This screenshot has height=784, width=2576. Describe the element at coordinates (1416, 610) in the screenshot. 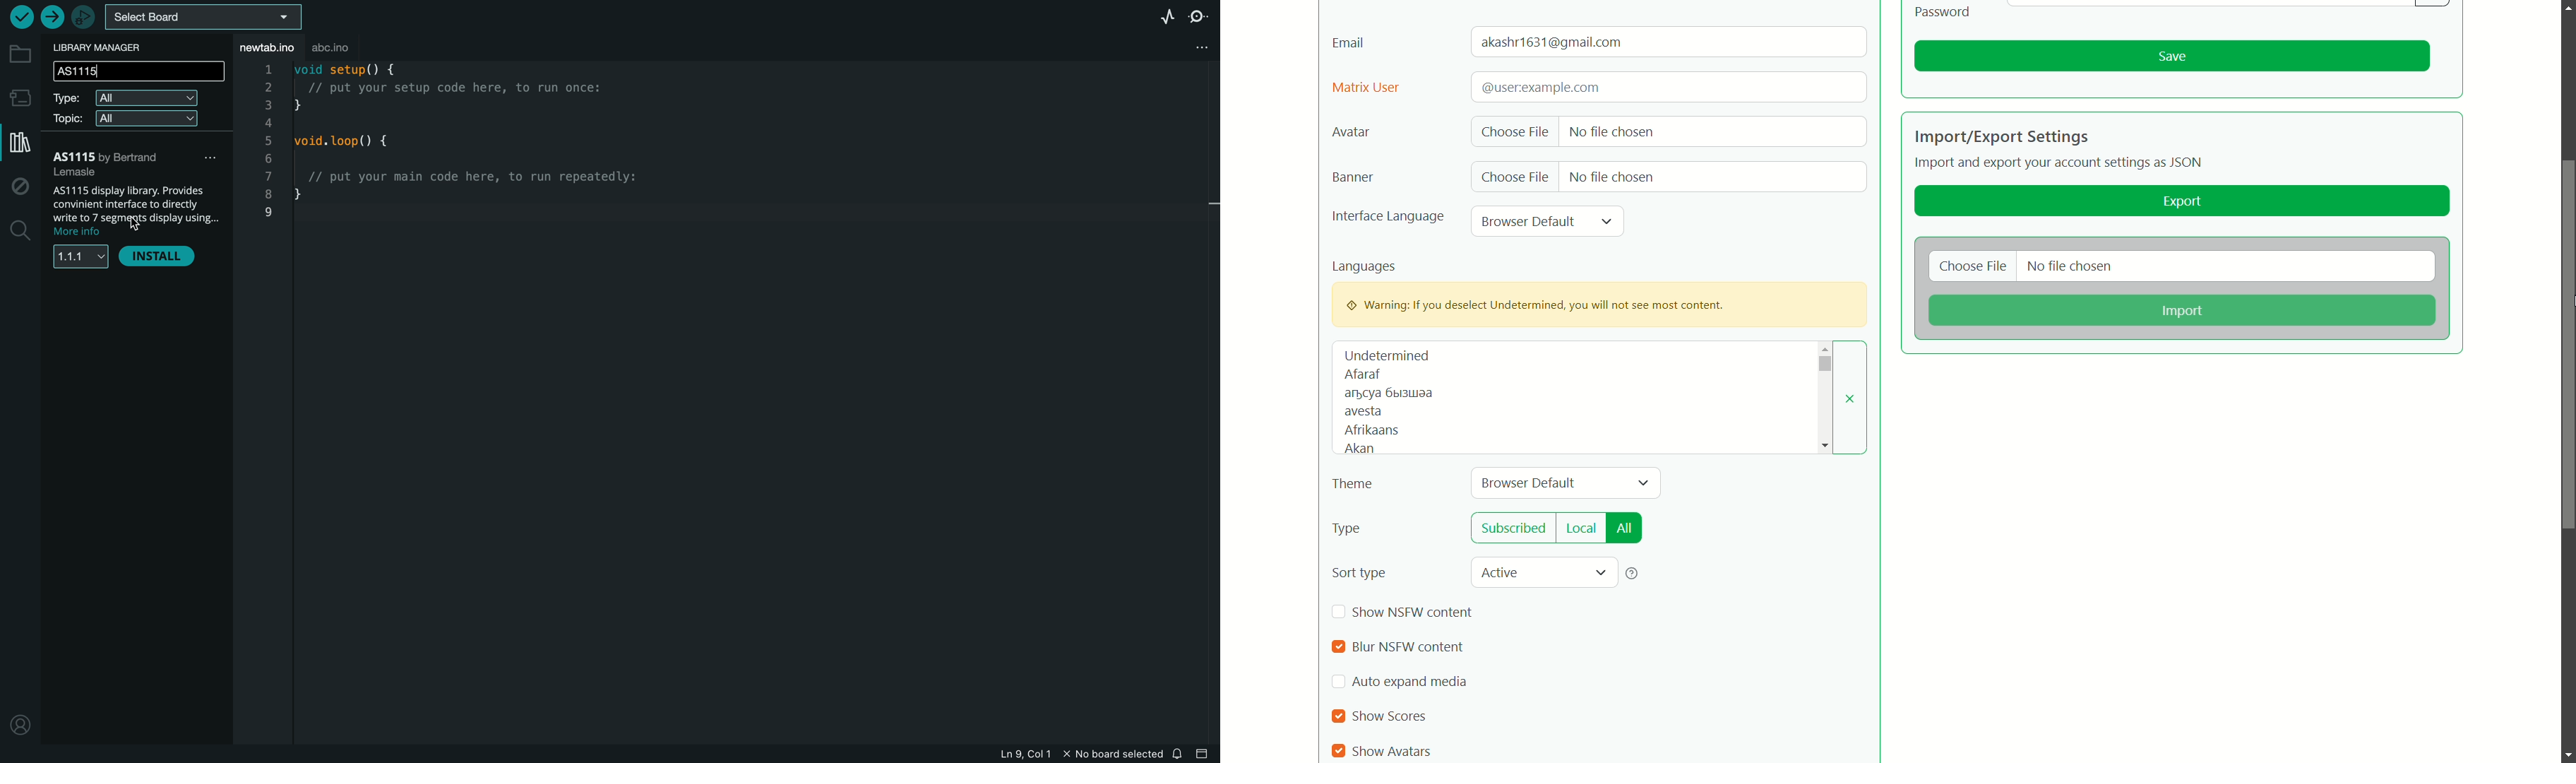

I see `show nsfw content` at that location.